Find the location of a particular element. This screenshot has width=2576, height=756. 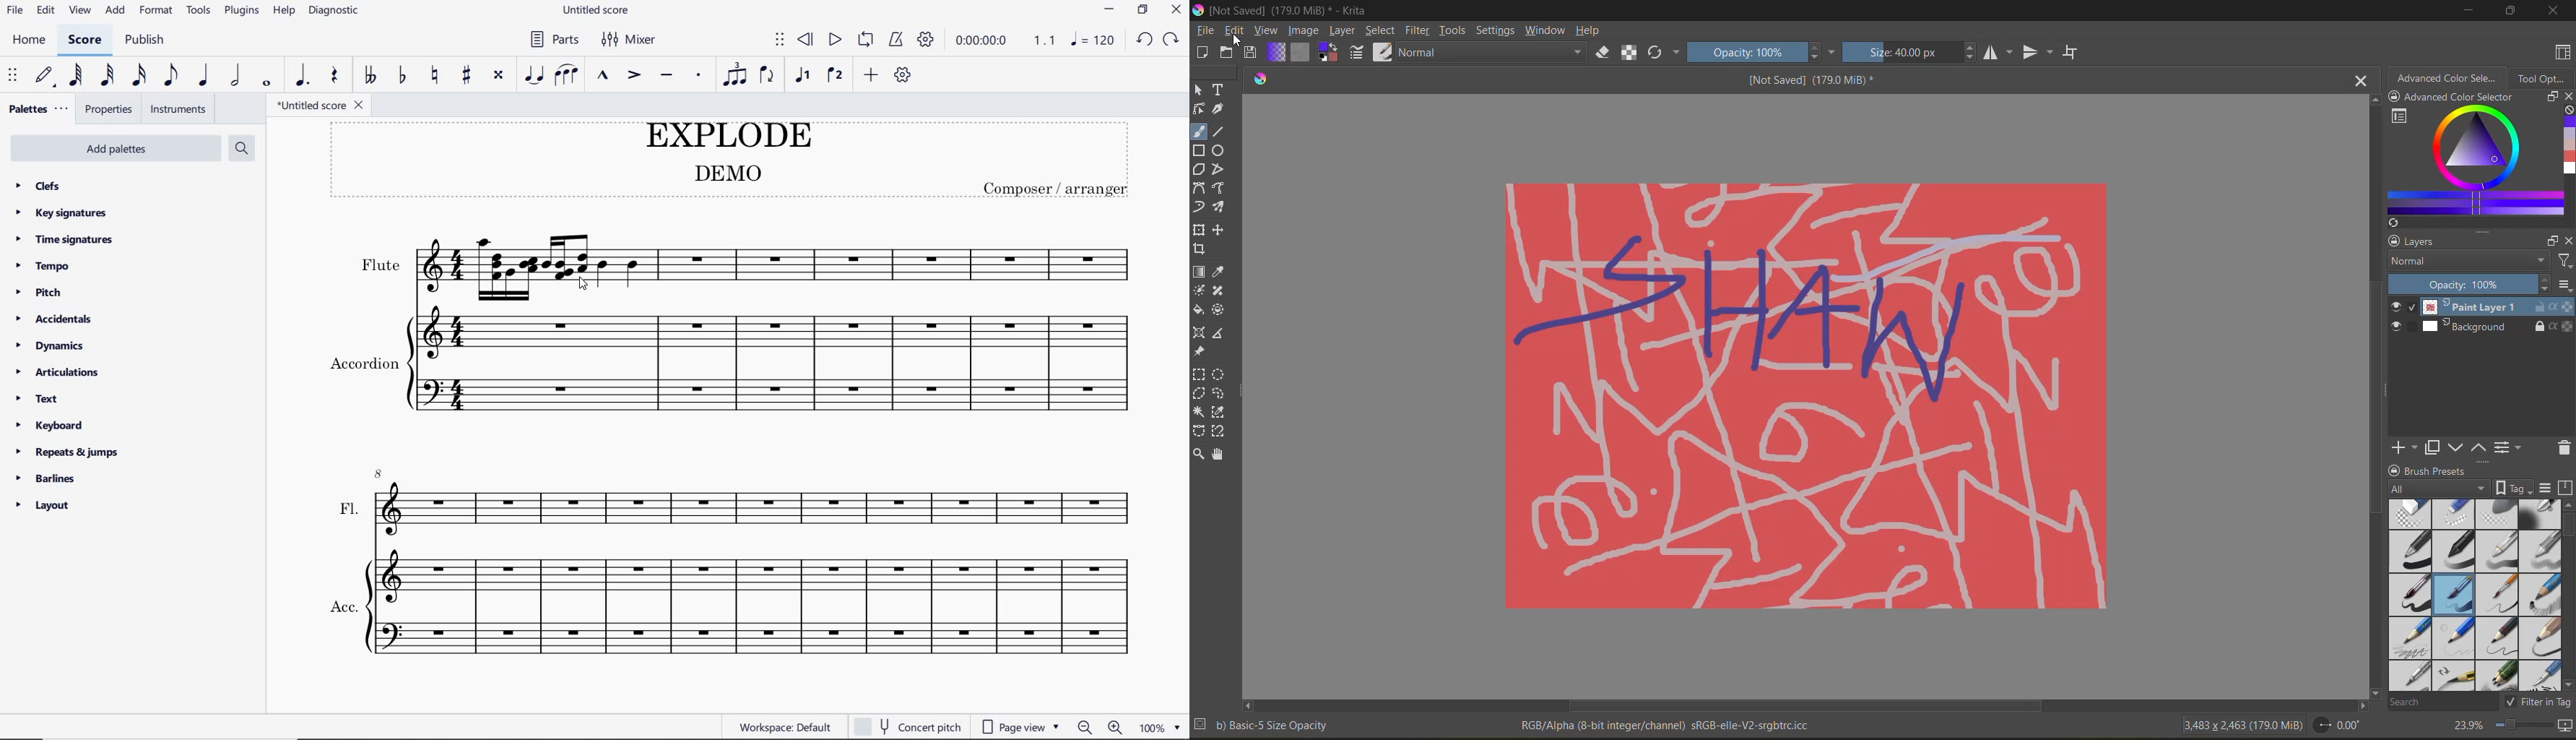

plugins is located at coordinates (242, 11).